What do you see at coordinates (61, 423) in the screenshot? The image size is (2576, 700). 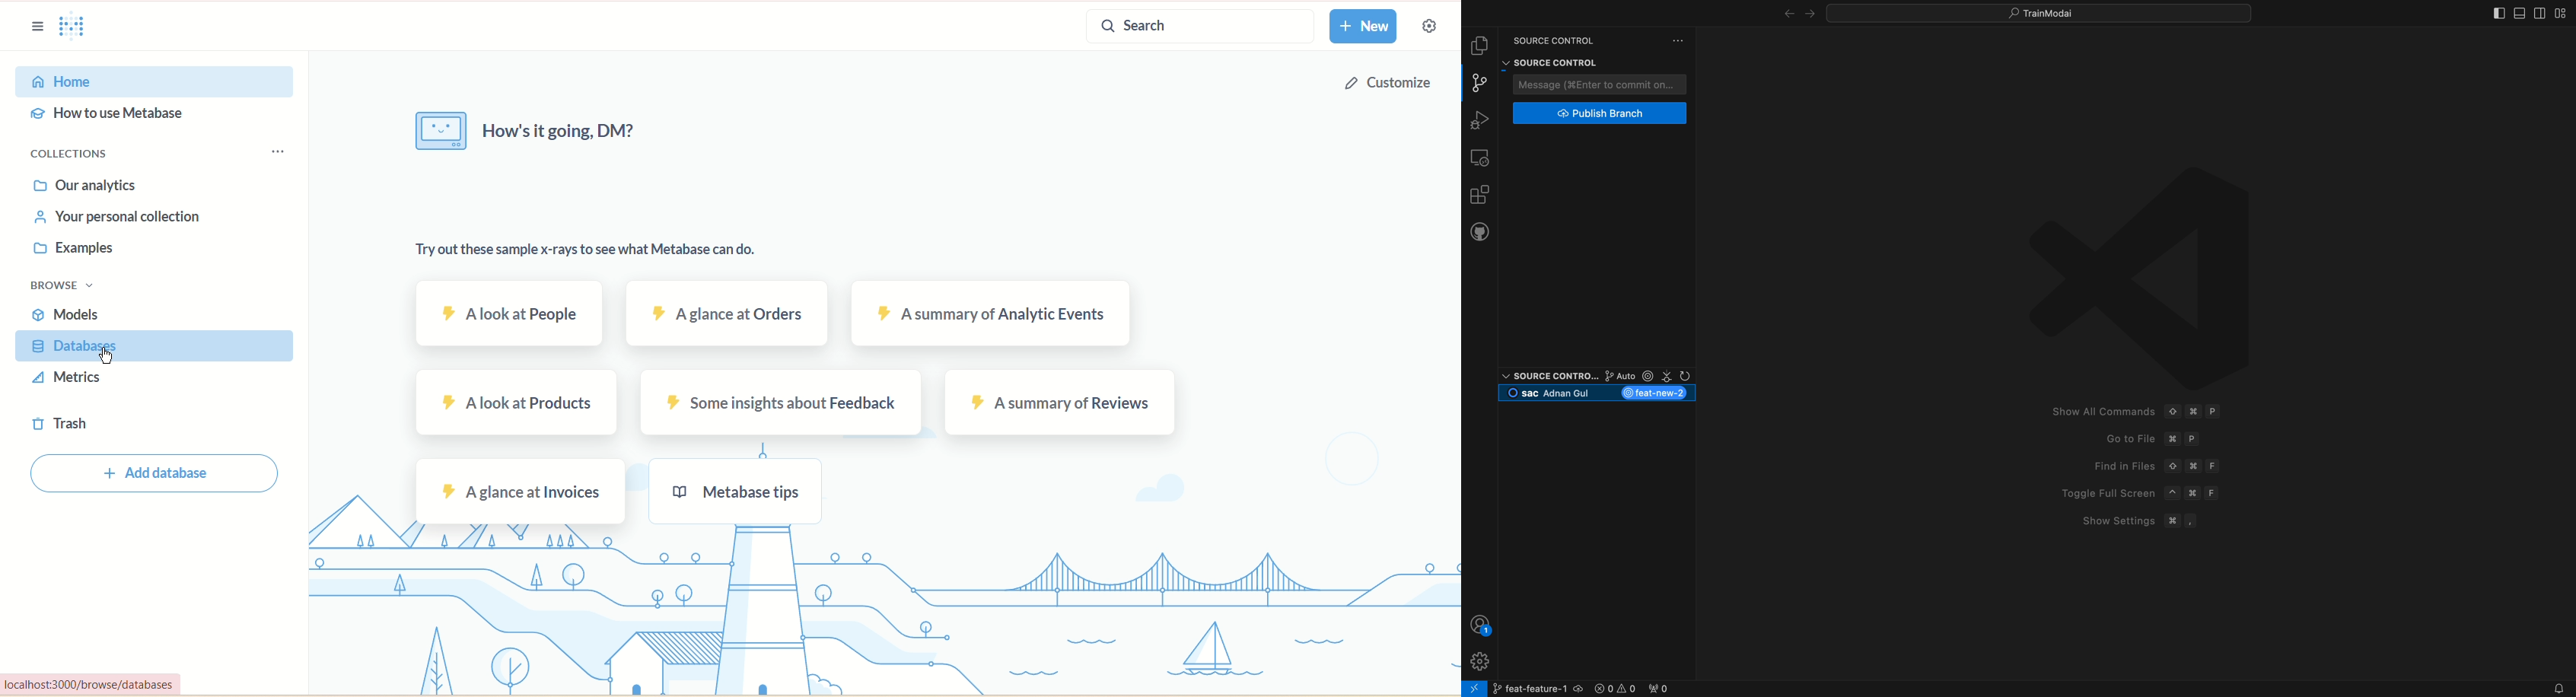 I see `trash` at bounding box center [61, 423].